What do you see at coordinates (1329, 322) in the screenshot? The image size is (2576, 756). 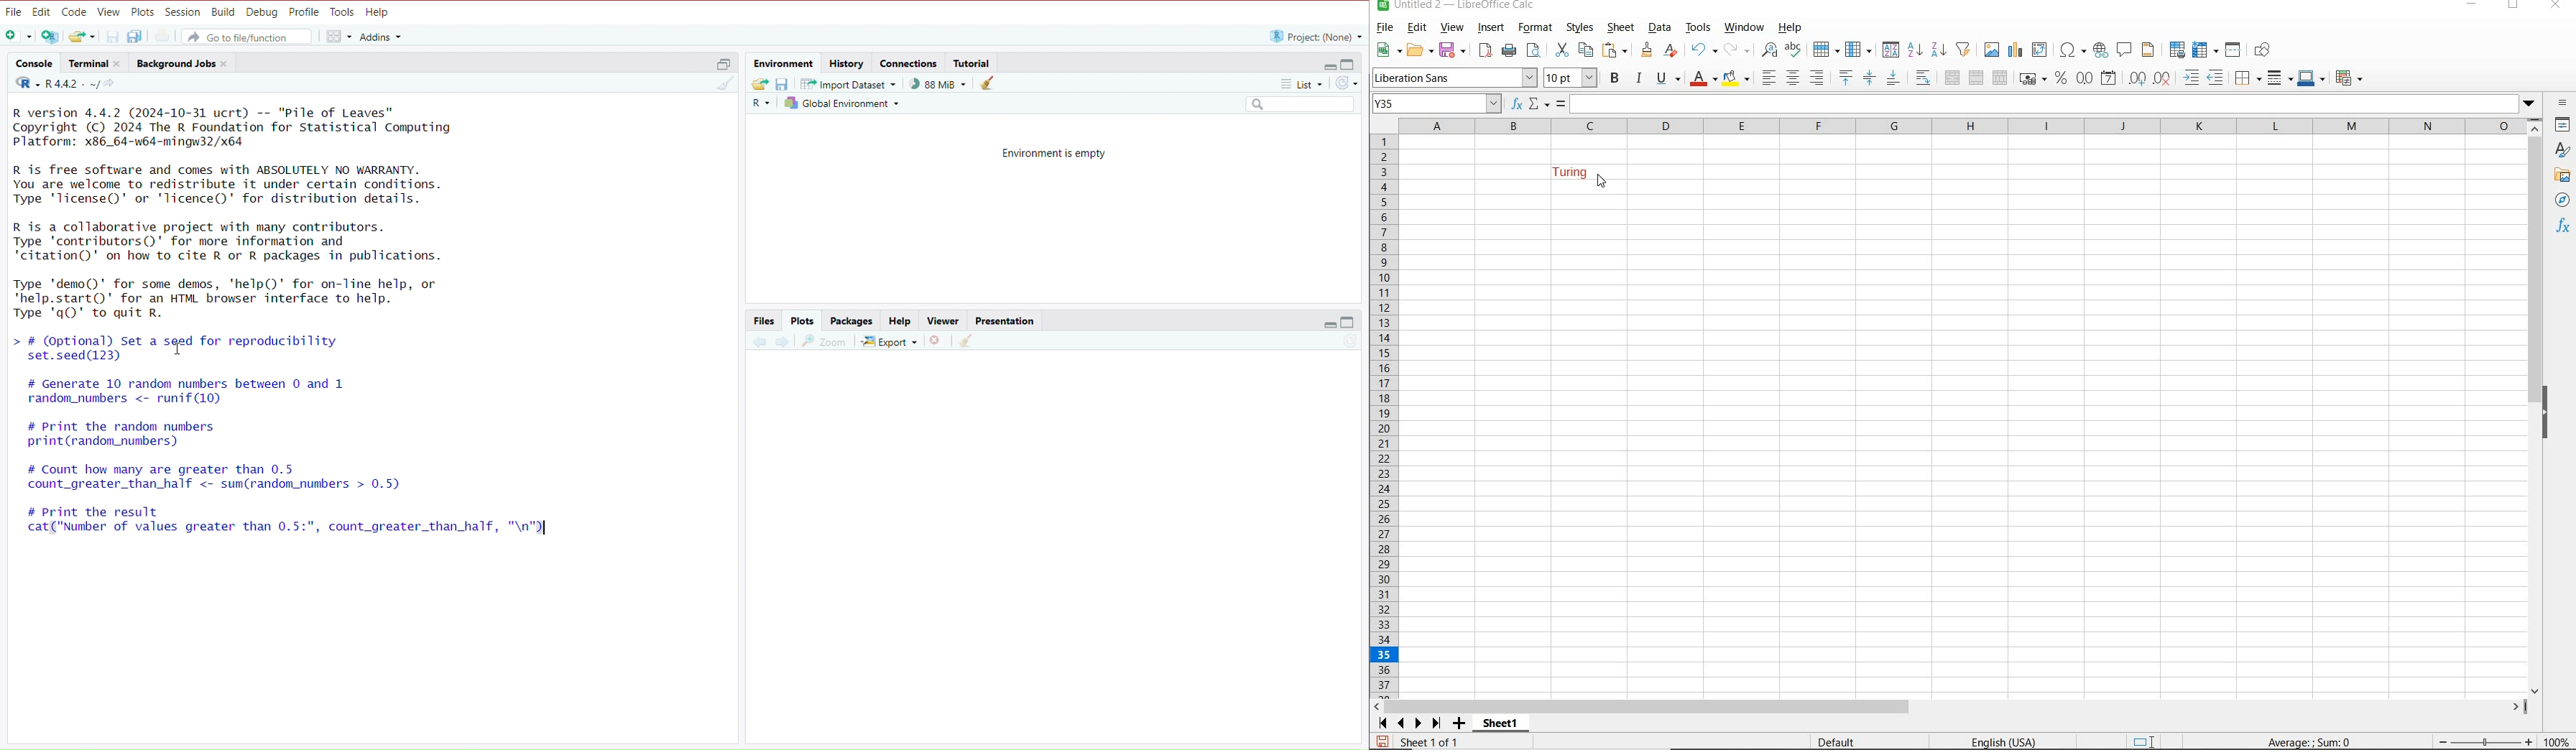 I see `Hide` at bounding box center [1329, 322].